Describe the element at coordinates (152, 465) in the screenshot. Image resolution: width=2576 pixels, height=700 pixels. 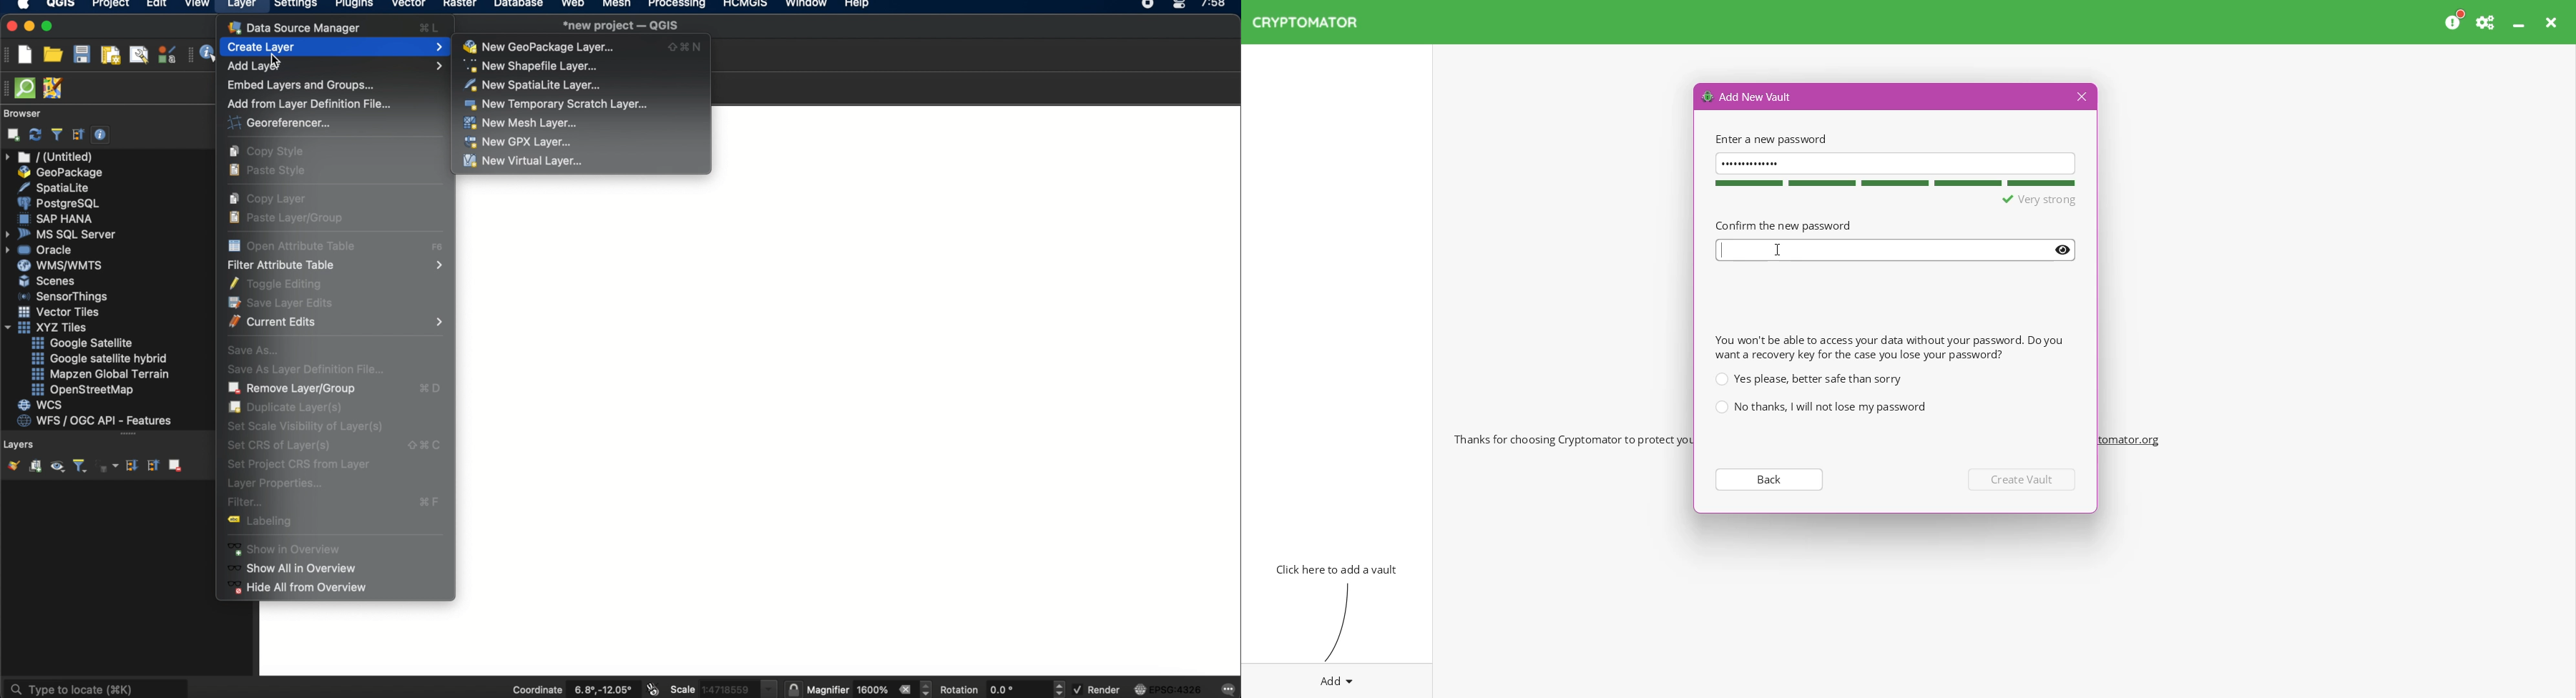
I see `collapse all` at that location.